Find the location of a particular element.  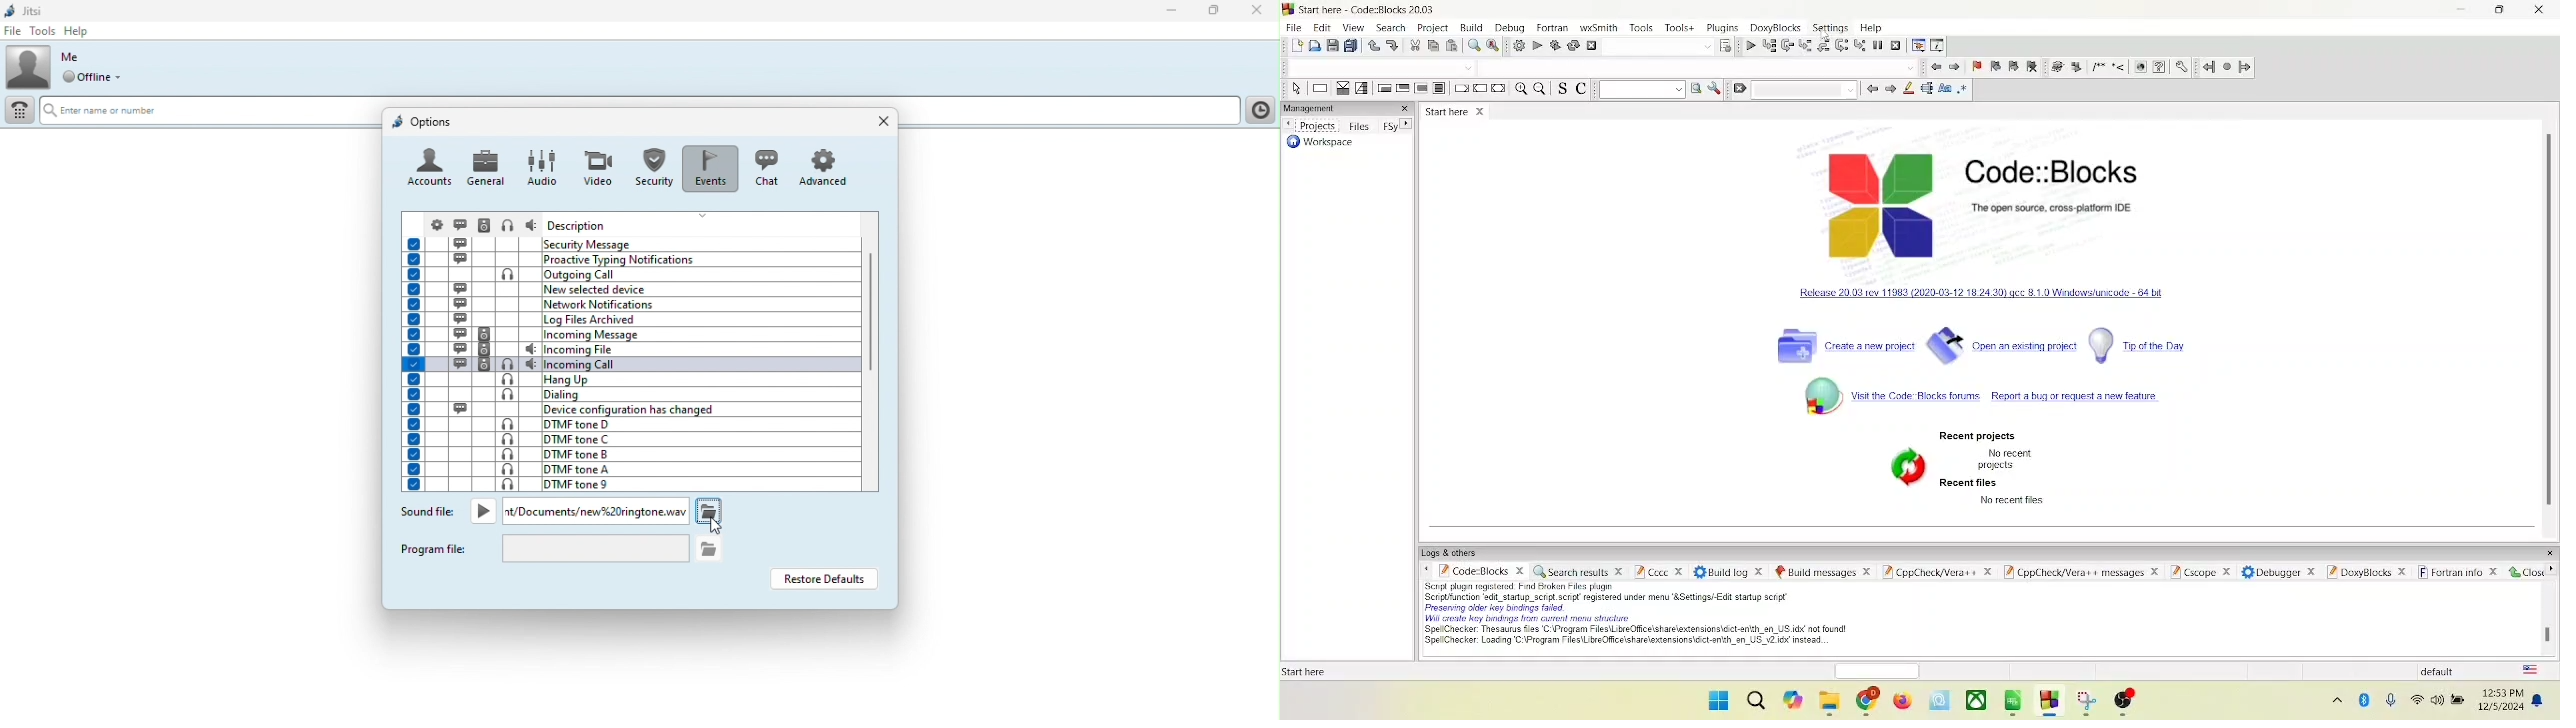

cppcheck/vera++ is located at coordinates (1934, 570).